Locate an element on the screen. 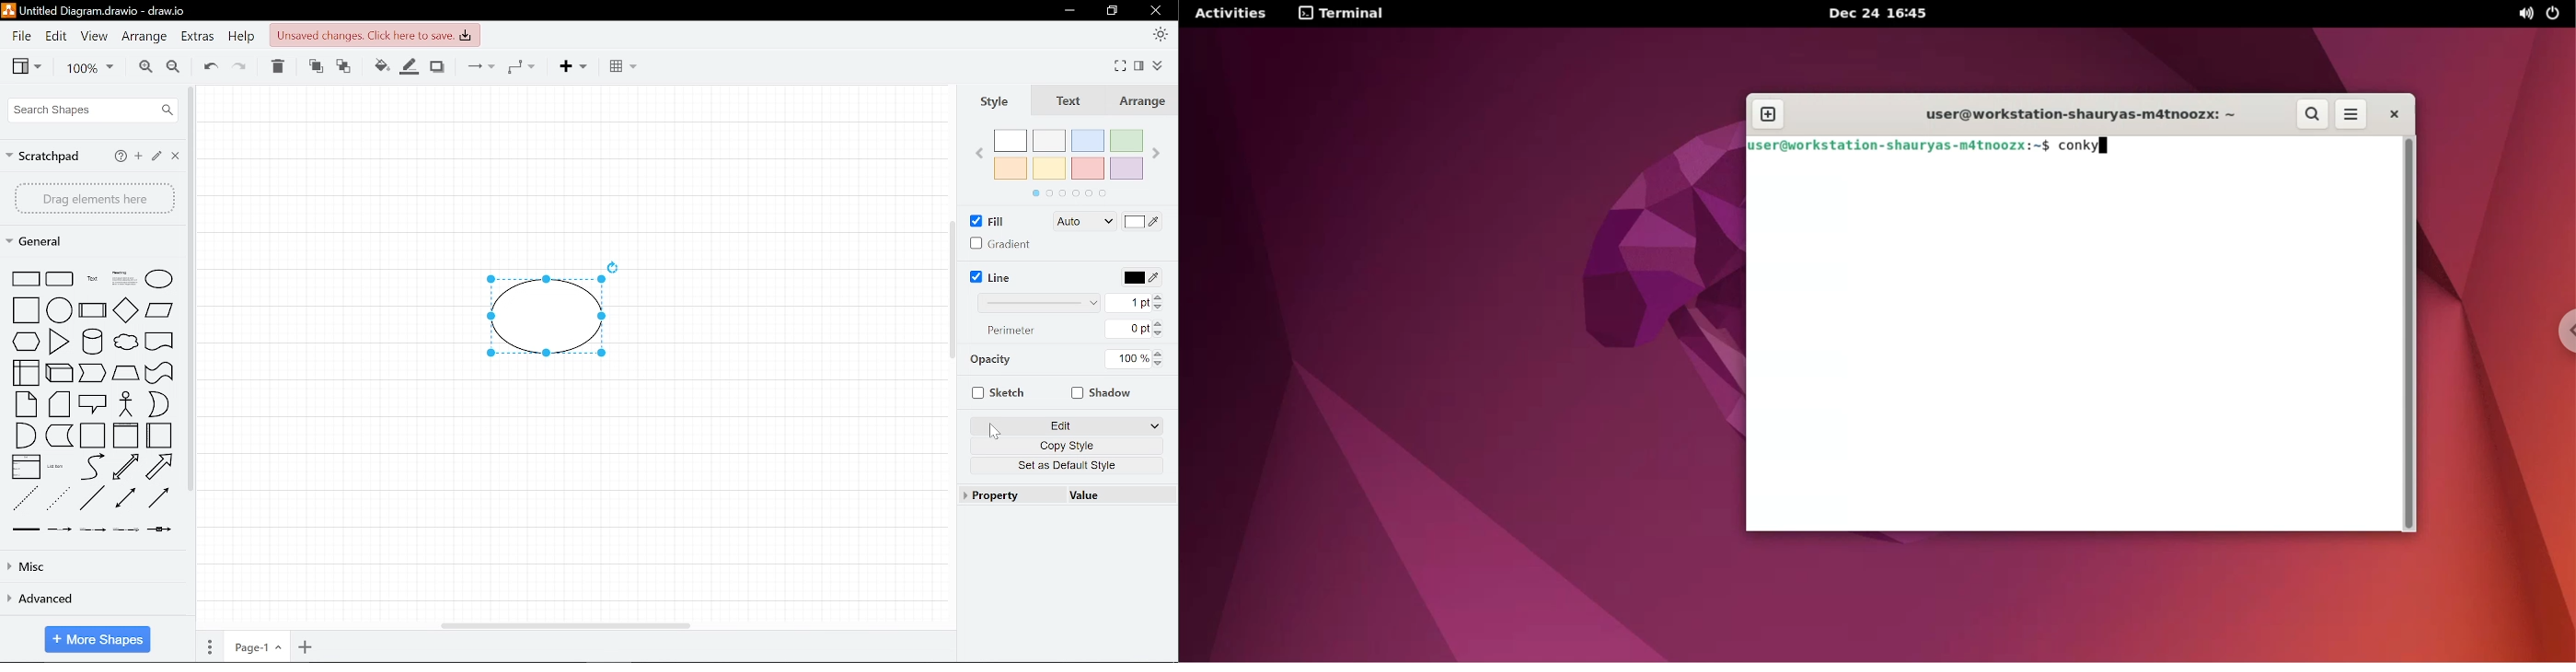 Image resolution: width=2576 pixels, height=672 pixels. card is located at coordinates (59, 404).